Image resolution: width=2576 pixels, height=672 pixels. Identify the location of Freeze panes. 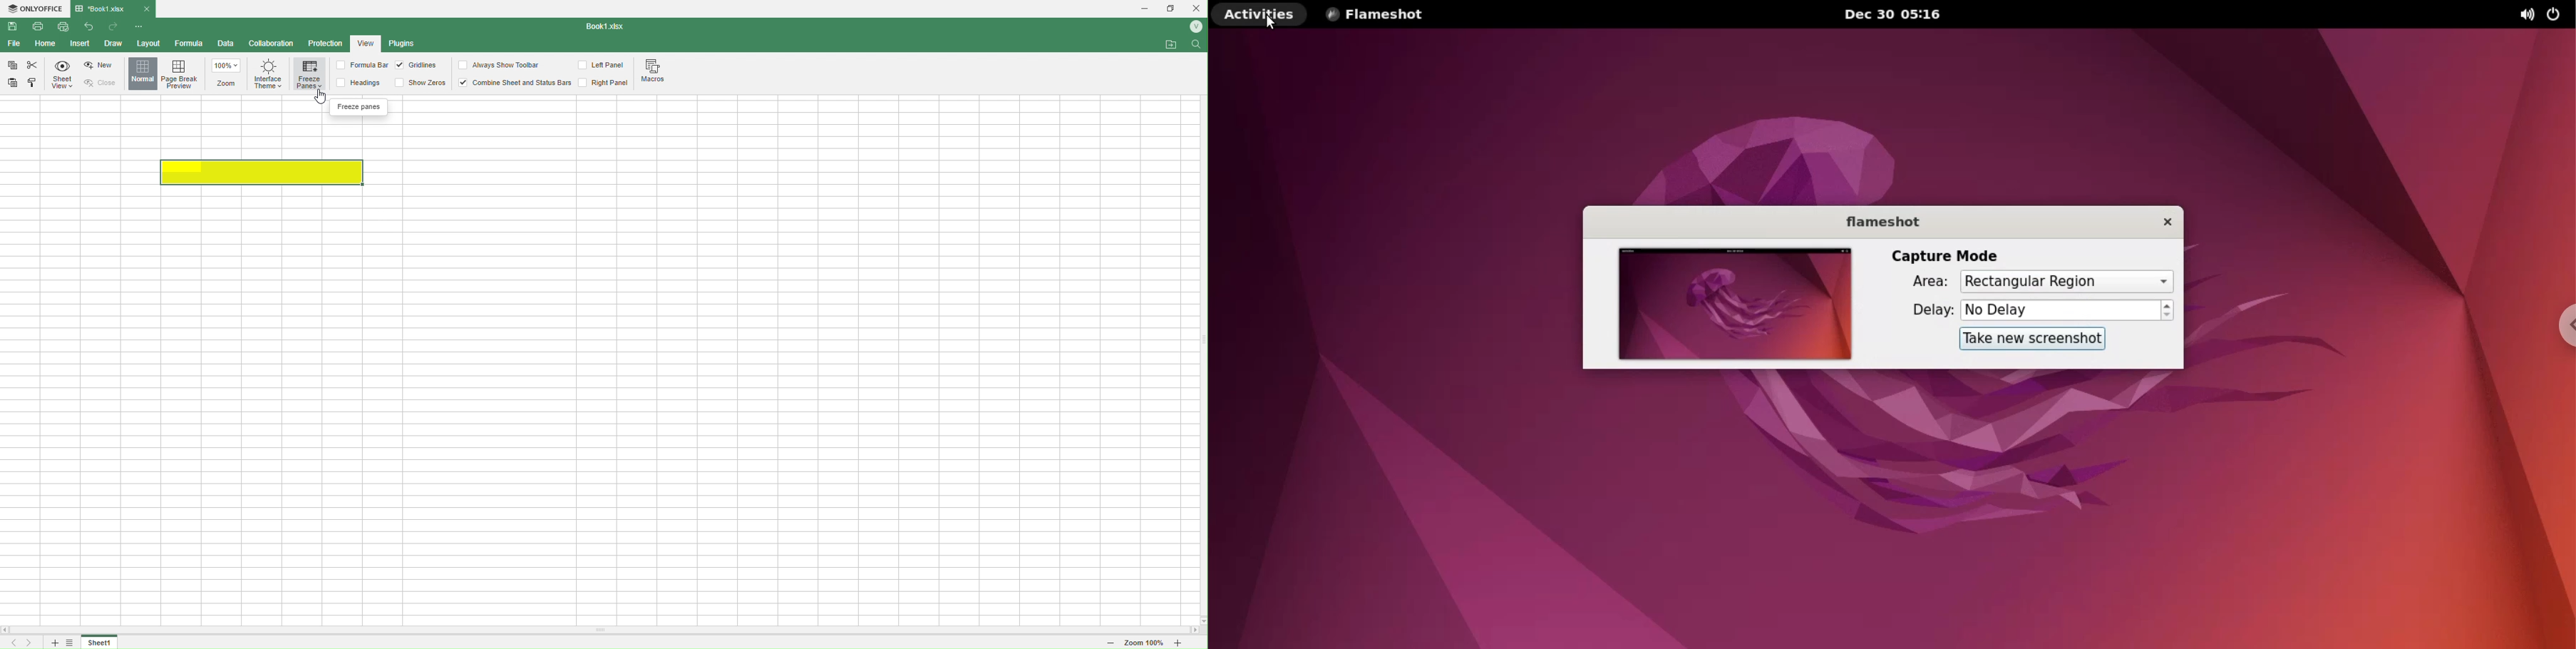
(356, 108).